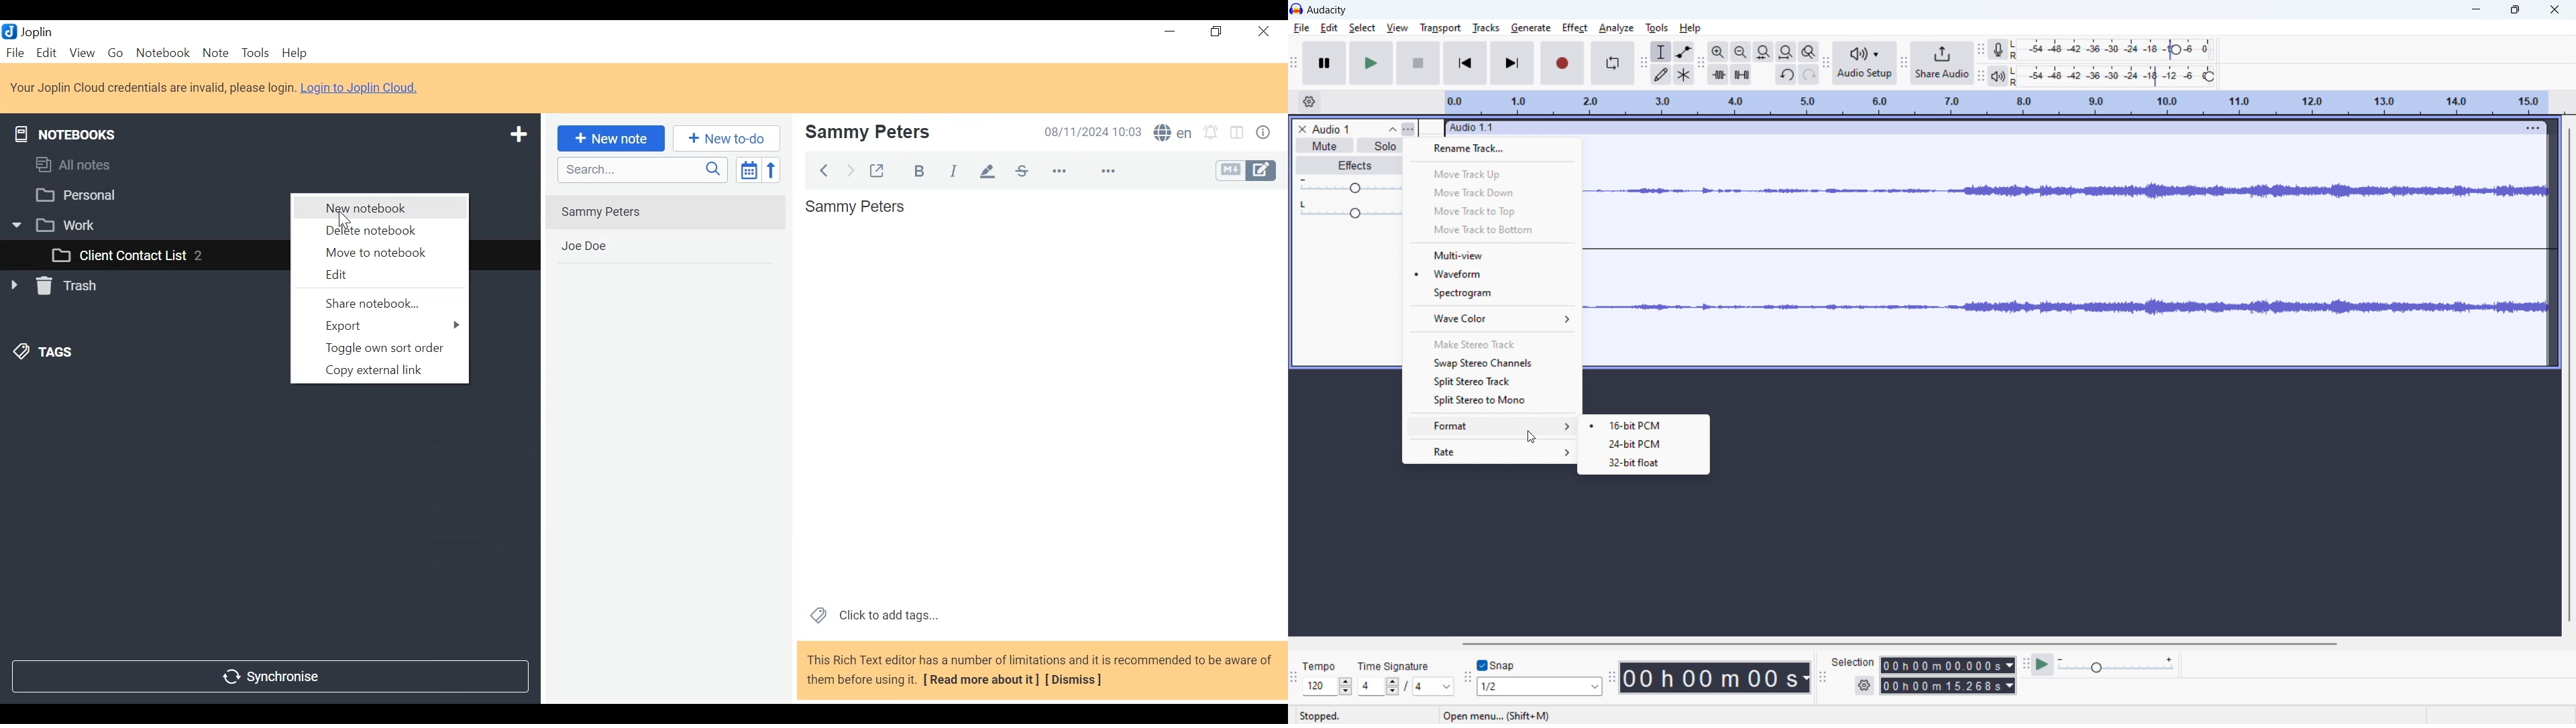  I want to click on Toggle sort order field , so click(750, 171).